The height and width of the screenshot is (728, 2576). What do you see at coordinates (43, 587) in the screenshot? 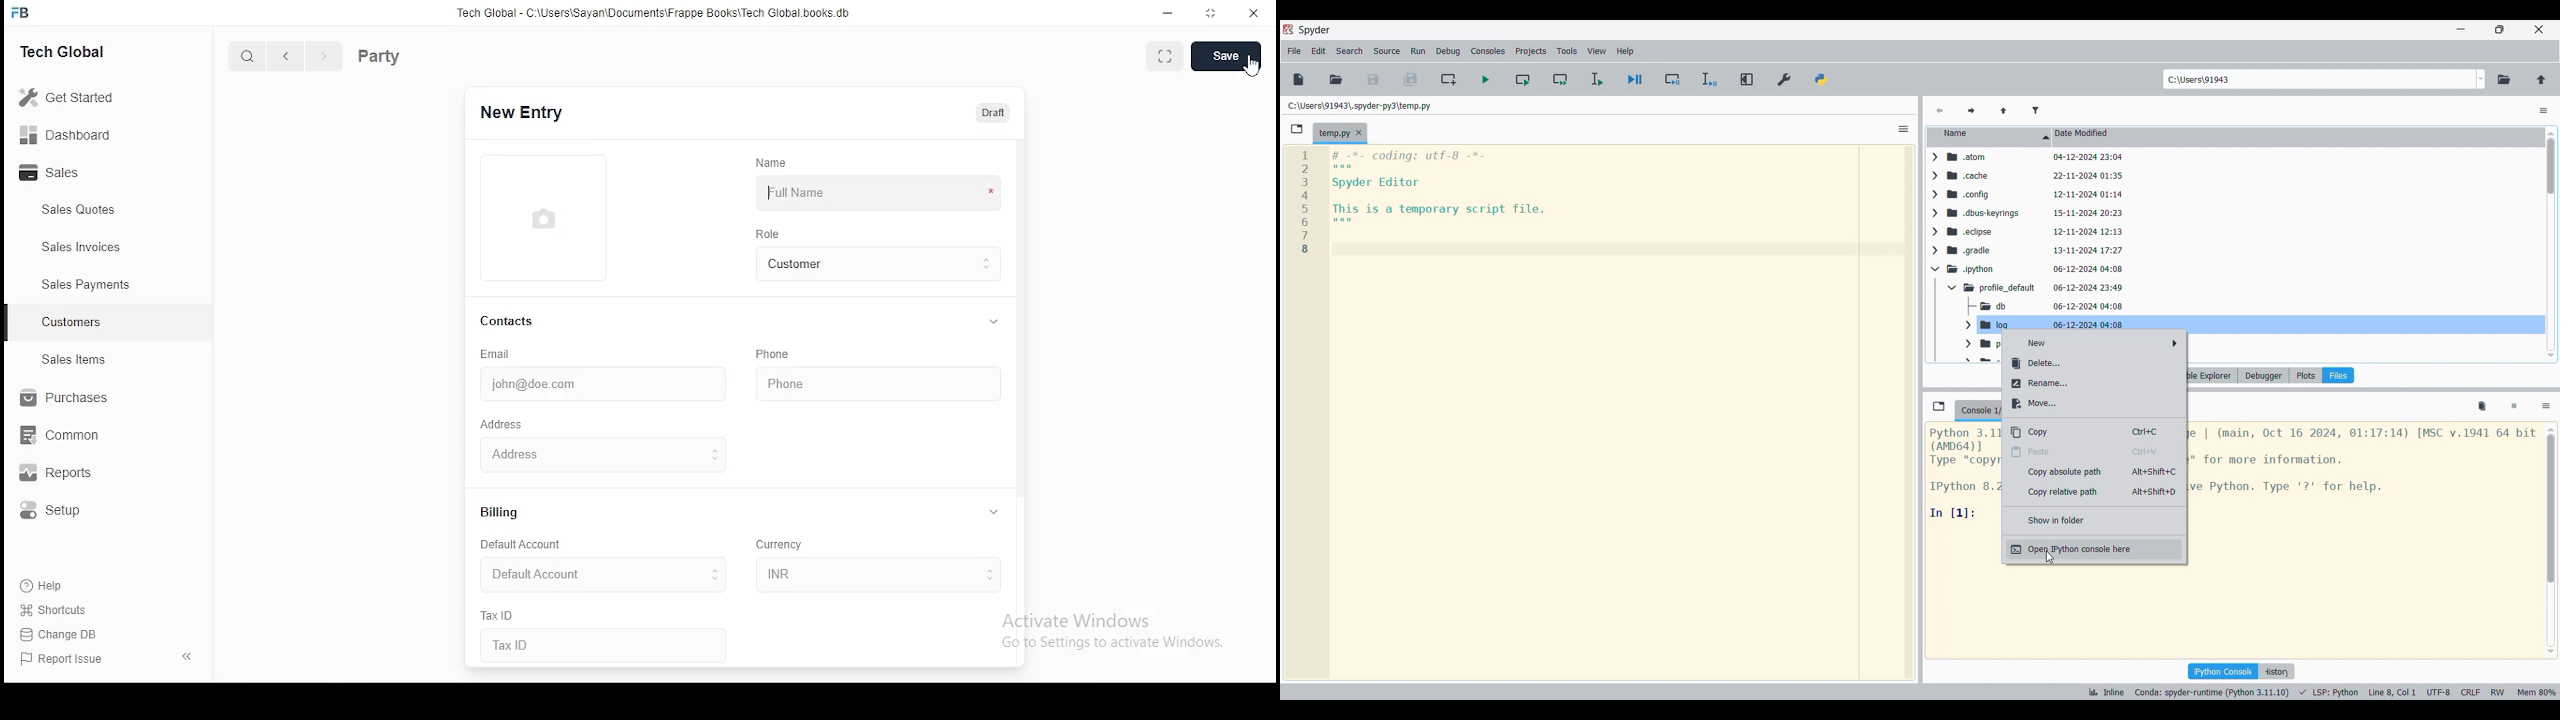
I see `Help` at bounding box center [43, 587].